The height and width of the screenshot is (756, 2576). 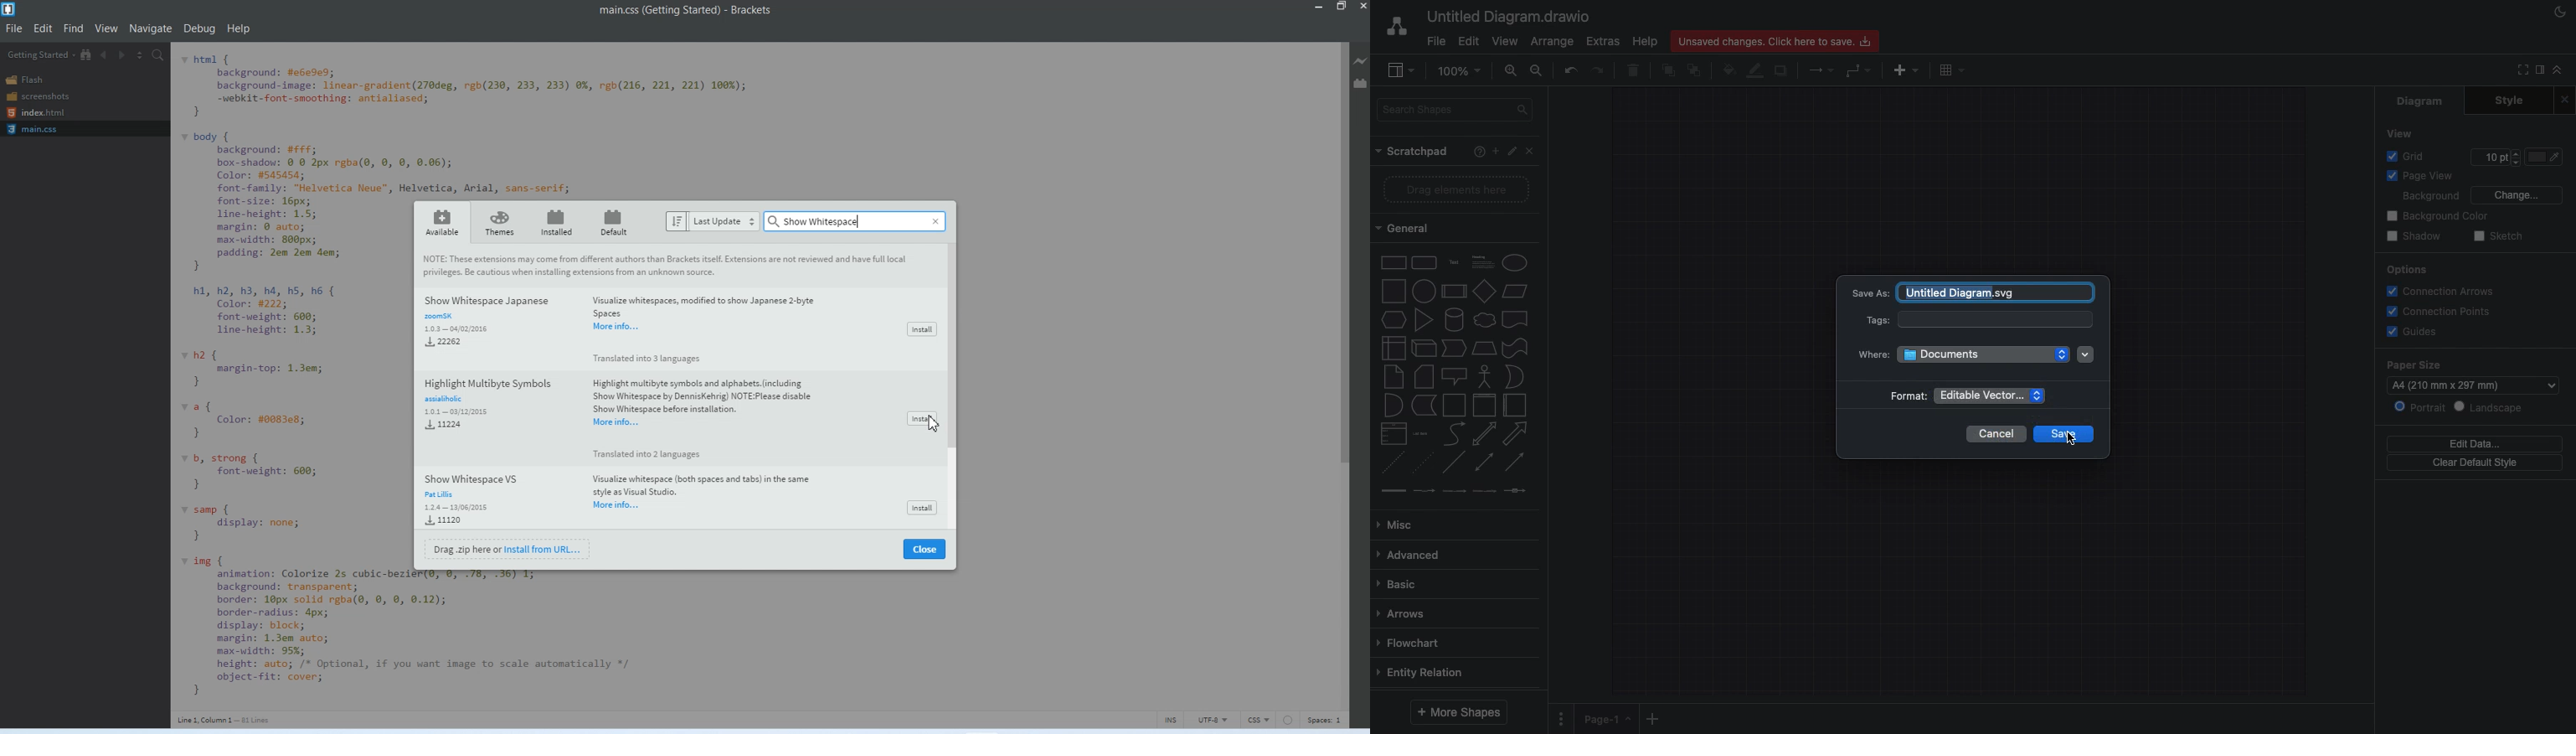 What do you see at coordinates (1633, 71) in the screenshot?
I see `Trash` at bounding box center [1633, 71].